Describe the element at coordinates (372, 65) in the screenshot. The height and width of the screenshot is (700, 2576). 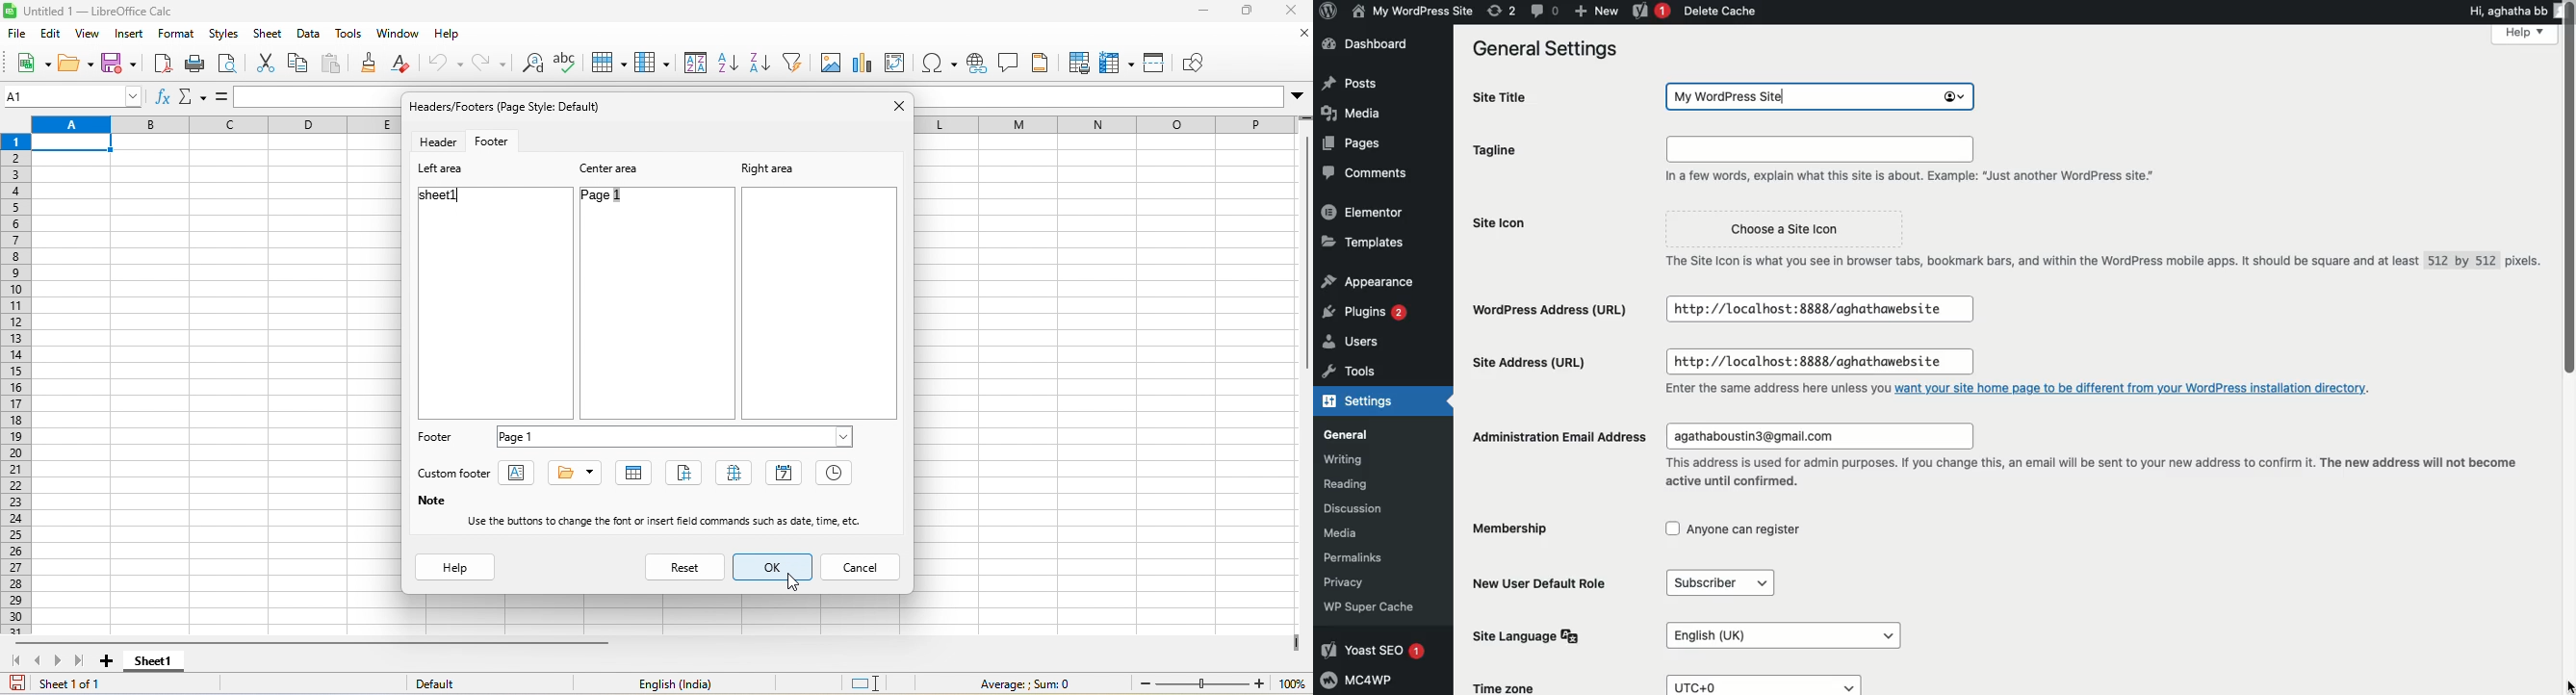
I see `clone formatting` at that location.